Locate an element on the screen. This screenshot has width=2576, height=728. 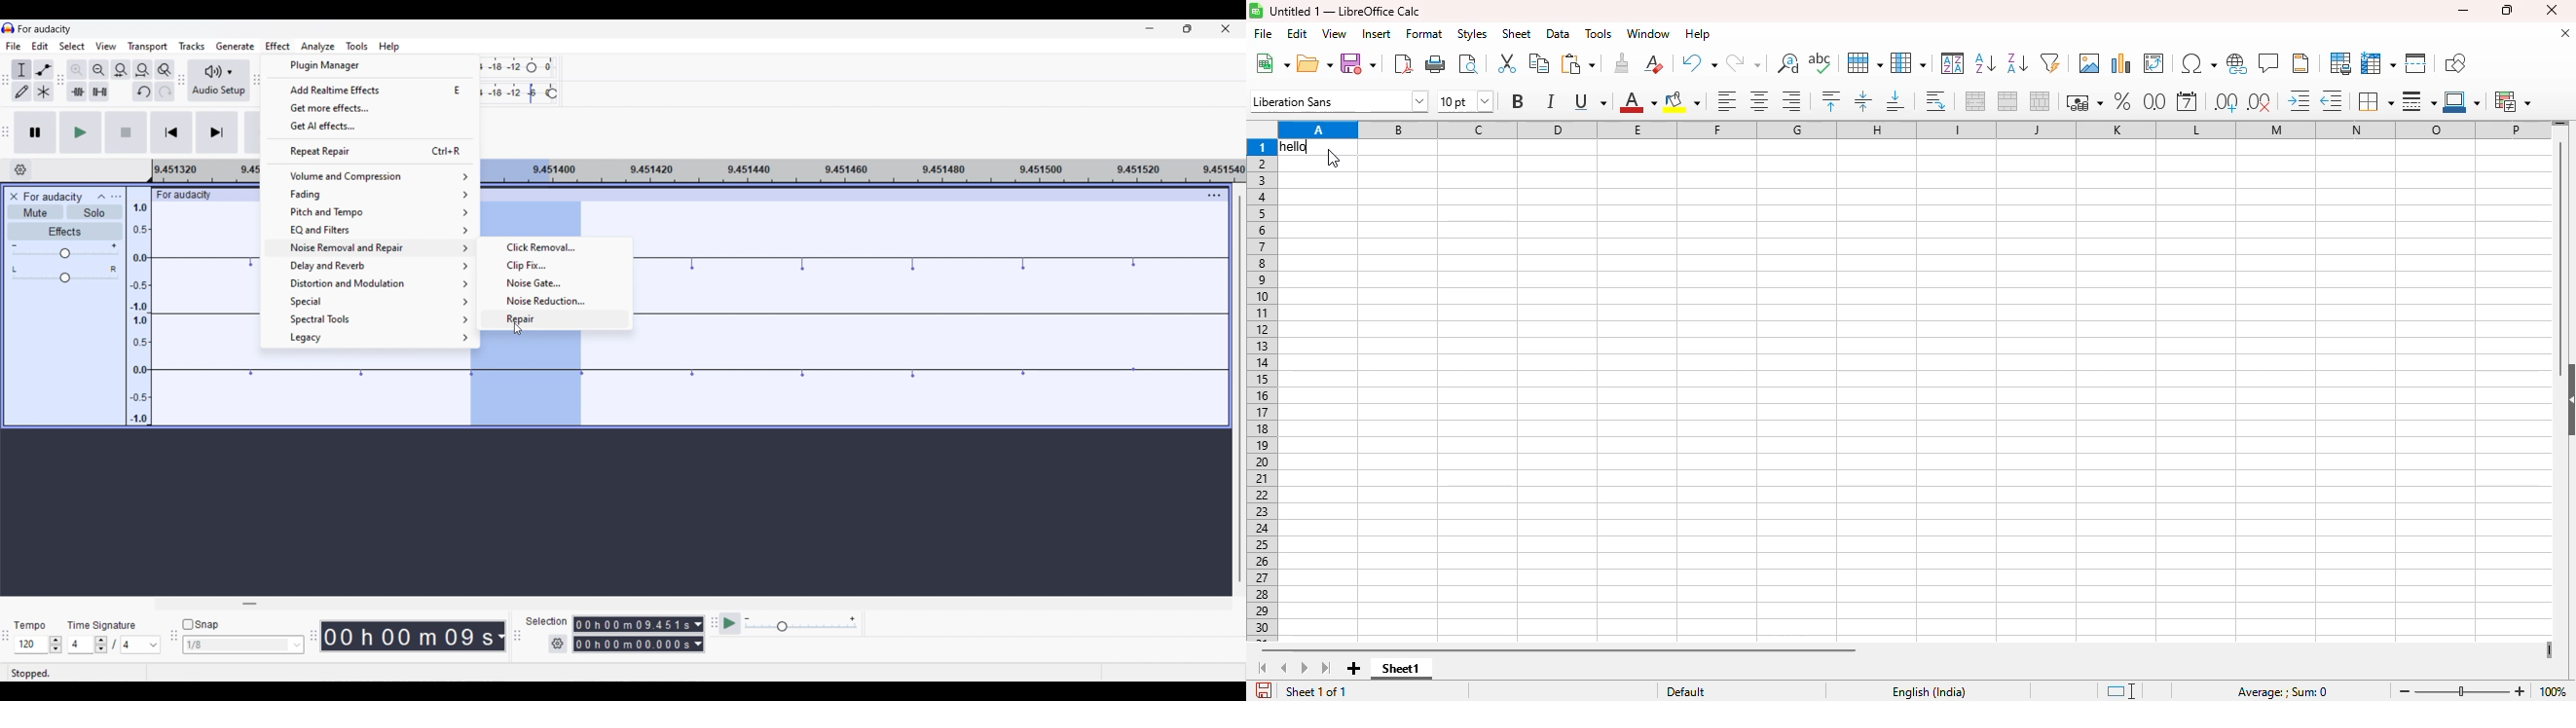
Current duration of playhead is located at coordinates (407, 636).